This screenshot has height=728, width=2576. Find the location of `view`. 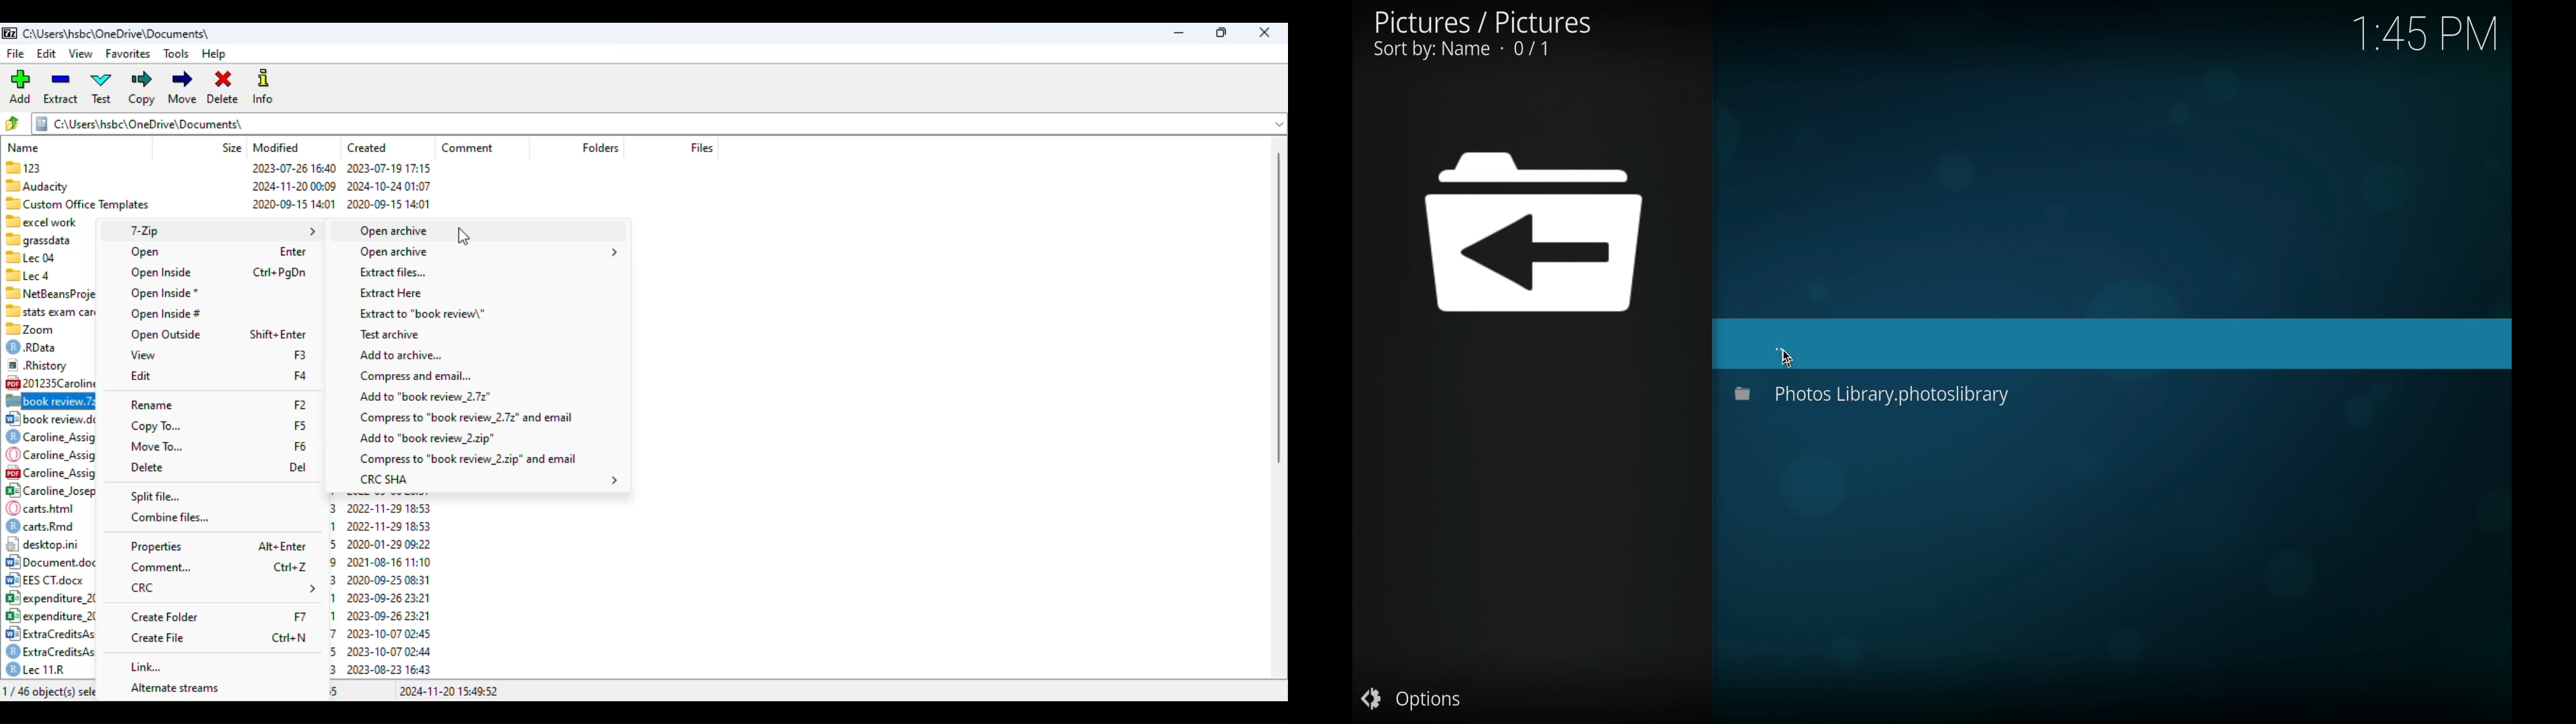

view is located at coordinates (82, 54).